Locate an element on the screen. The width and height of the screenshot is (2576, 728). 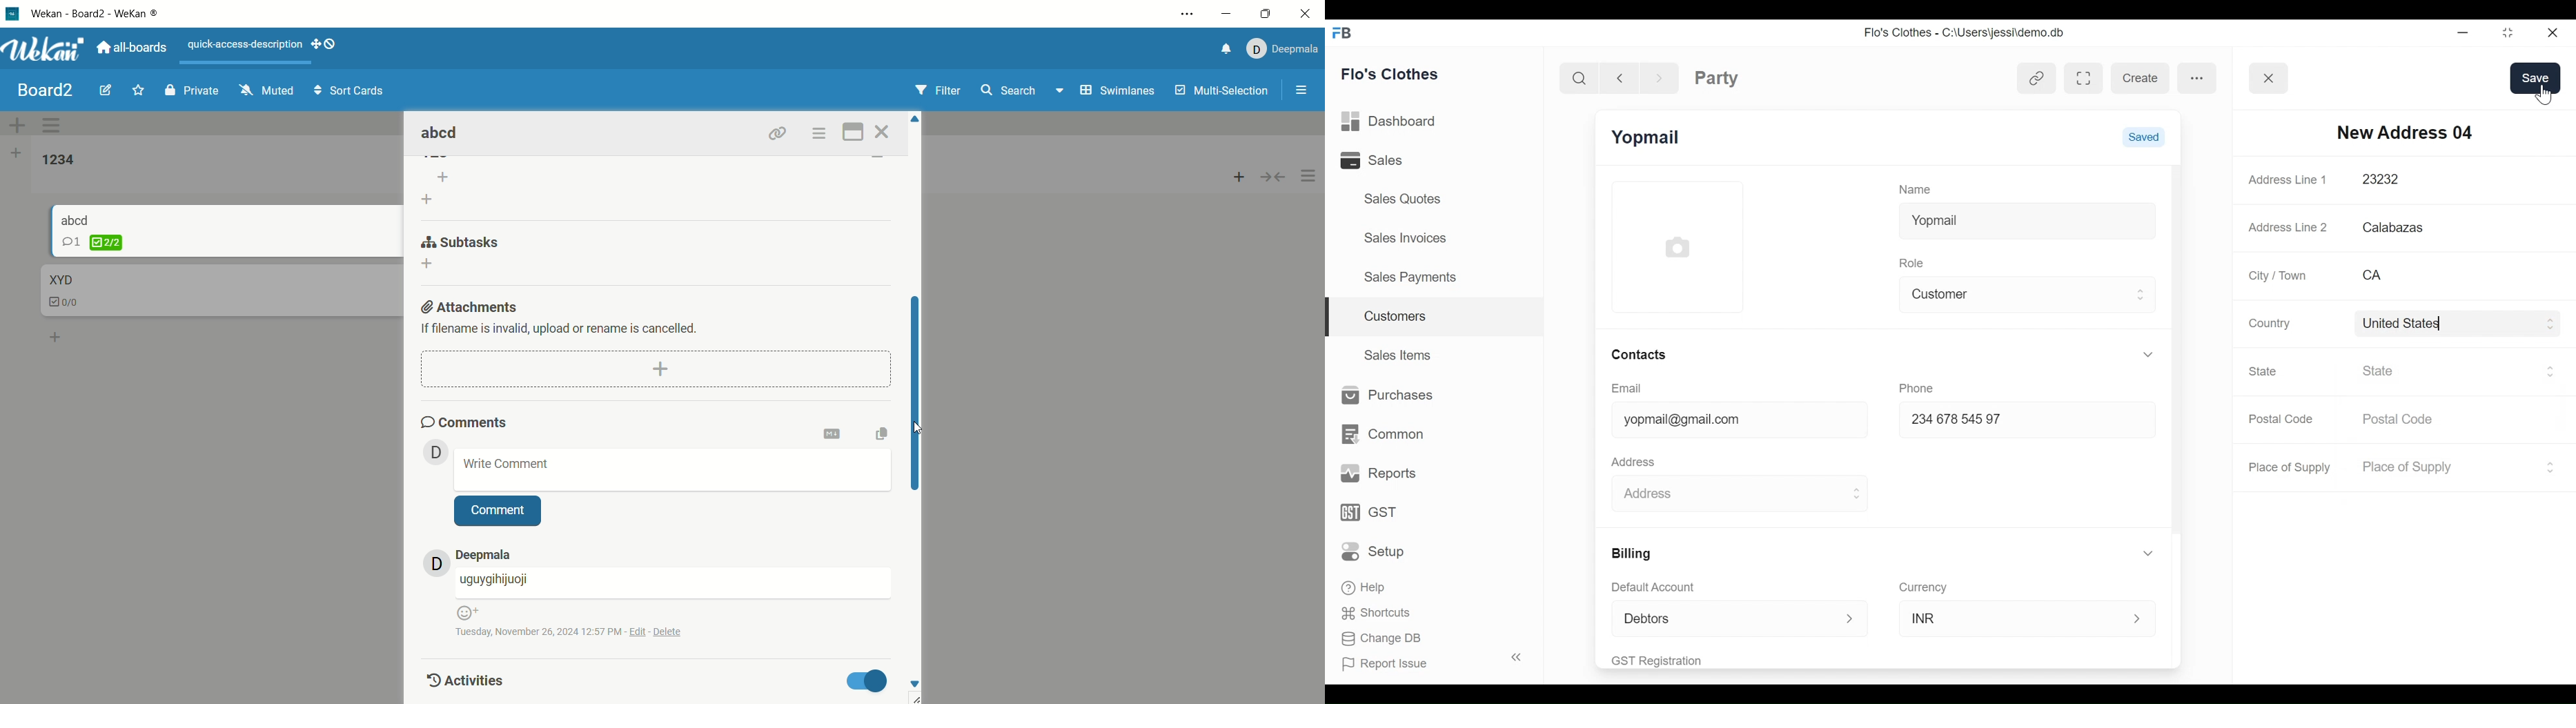
New Address 04 is located at coordinates (2405, 132).